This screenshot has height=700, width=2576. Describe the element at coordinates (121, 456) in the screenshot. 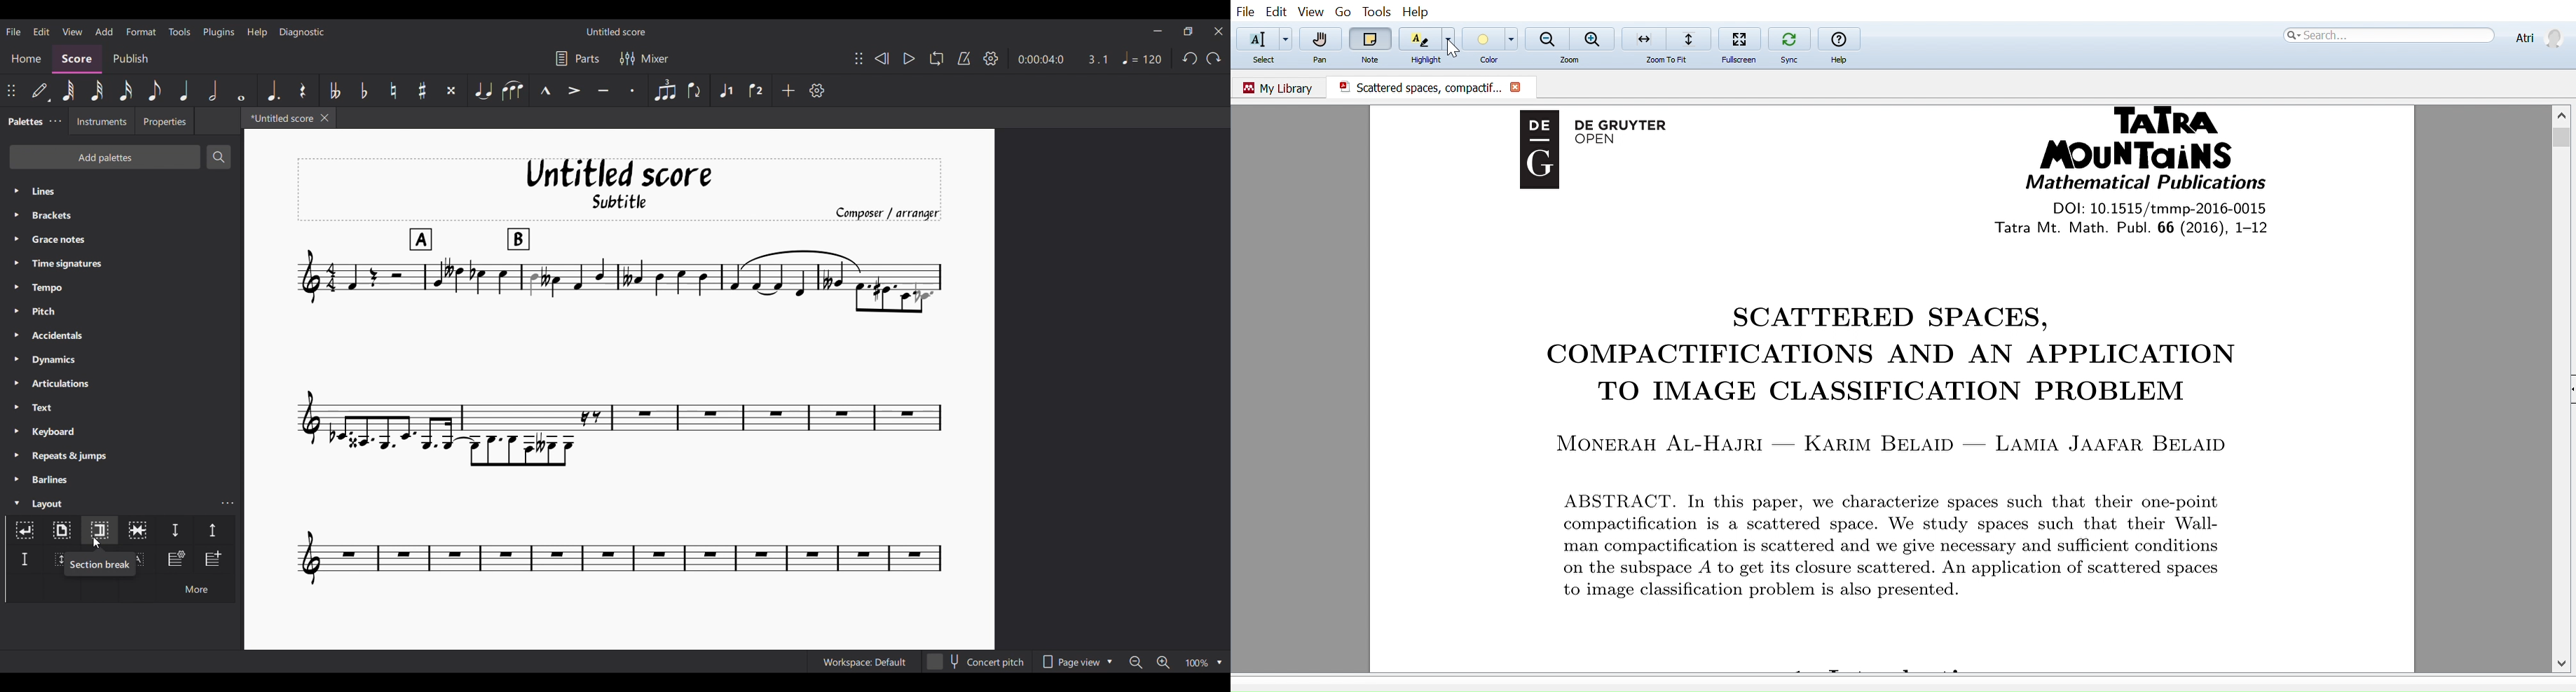

I see `Repeats and jumps` at that location.